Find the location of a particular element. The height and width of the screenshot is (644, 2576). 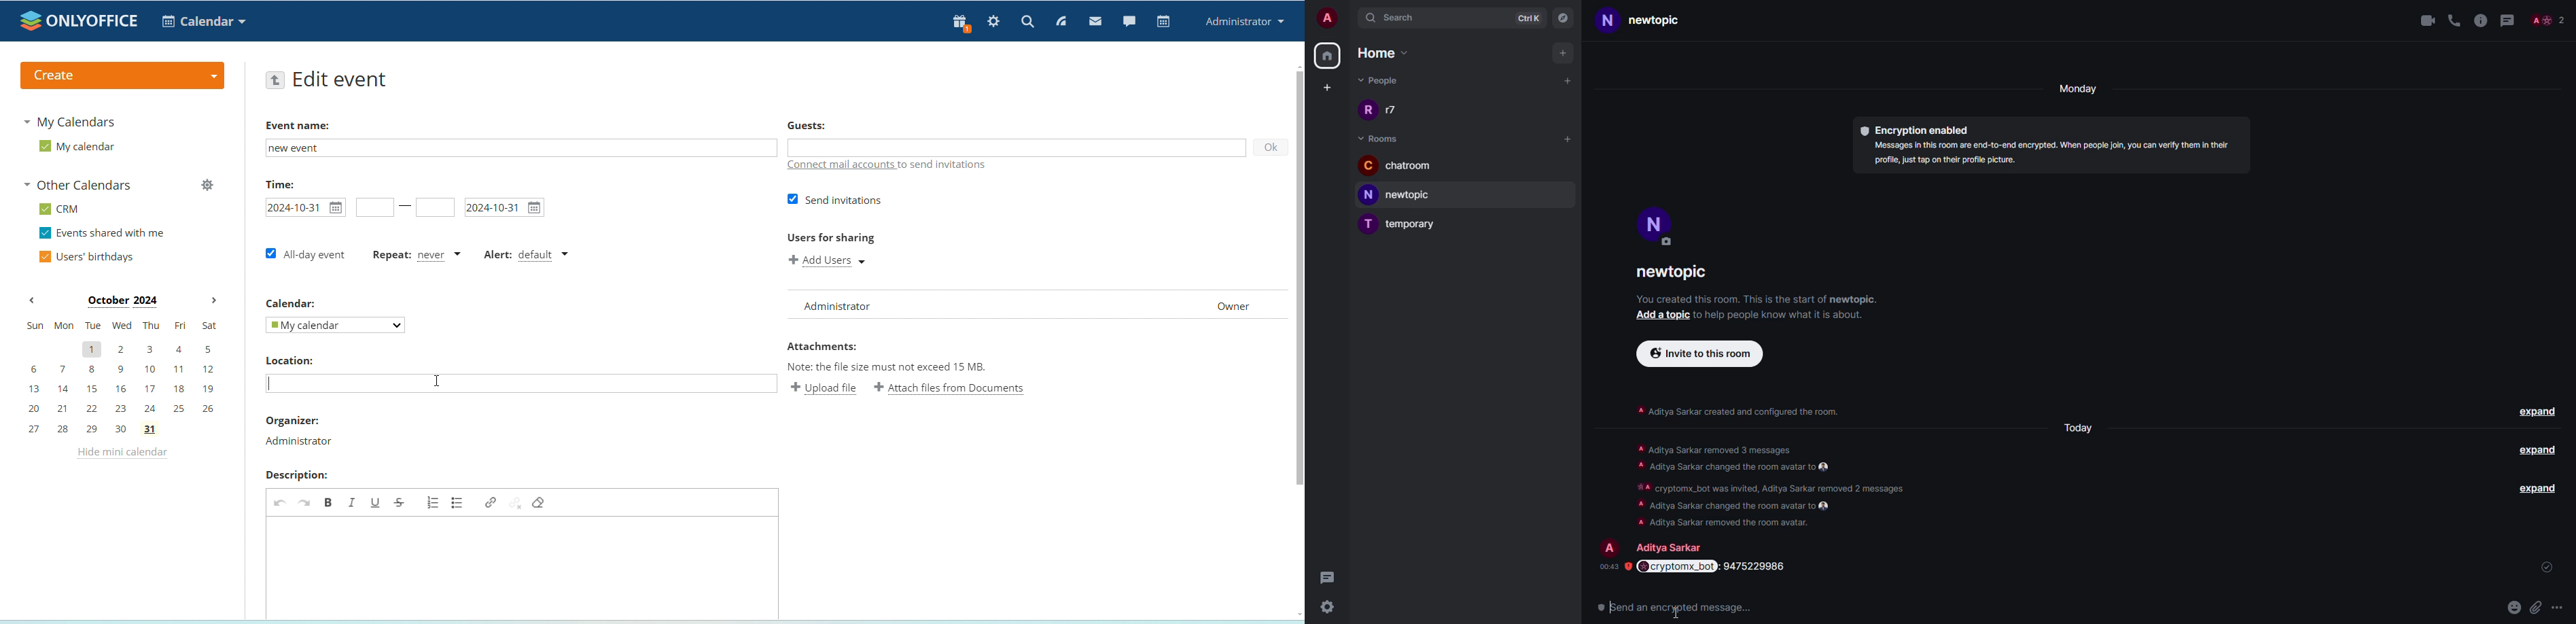

time is located at coordinates (280, 184).